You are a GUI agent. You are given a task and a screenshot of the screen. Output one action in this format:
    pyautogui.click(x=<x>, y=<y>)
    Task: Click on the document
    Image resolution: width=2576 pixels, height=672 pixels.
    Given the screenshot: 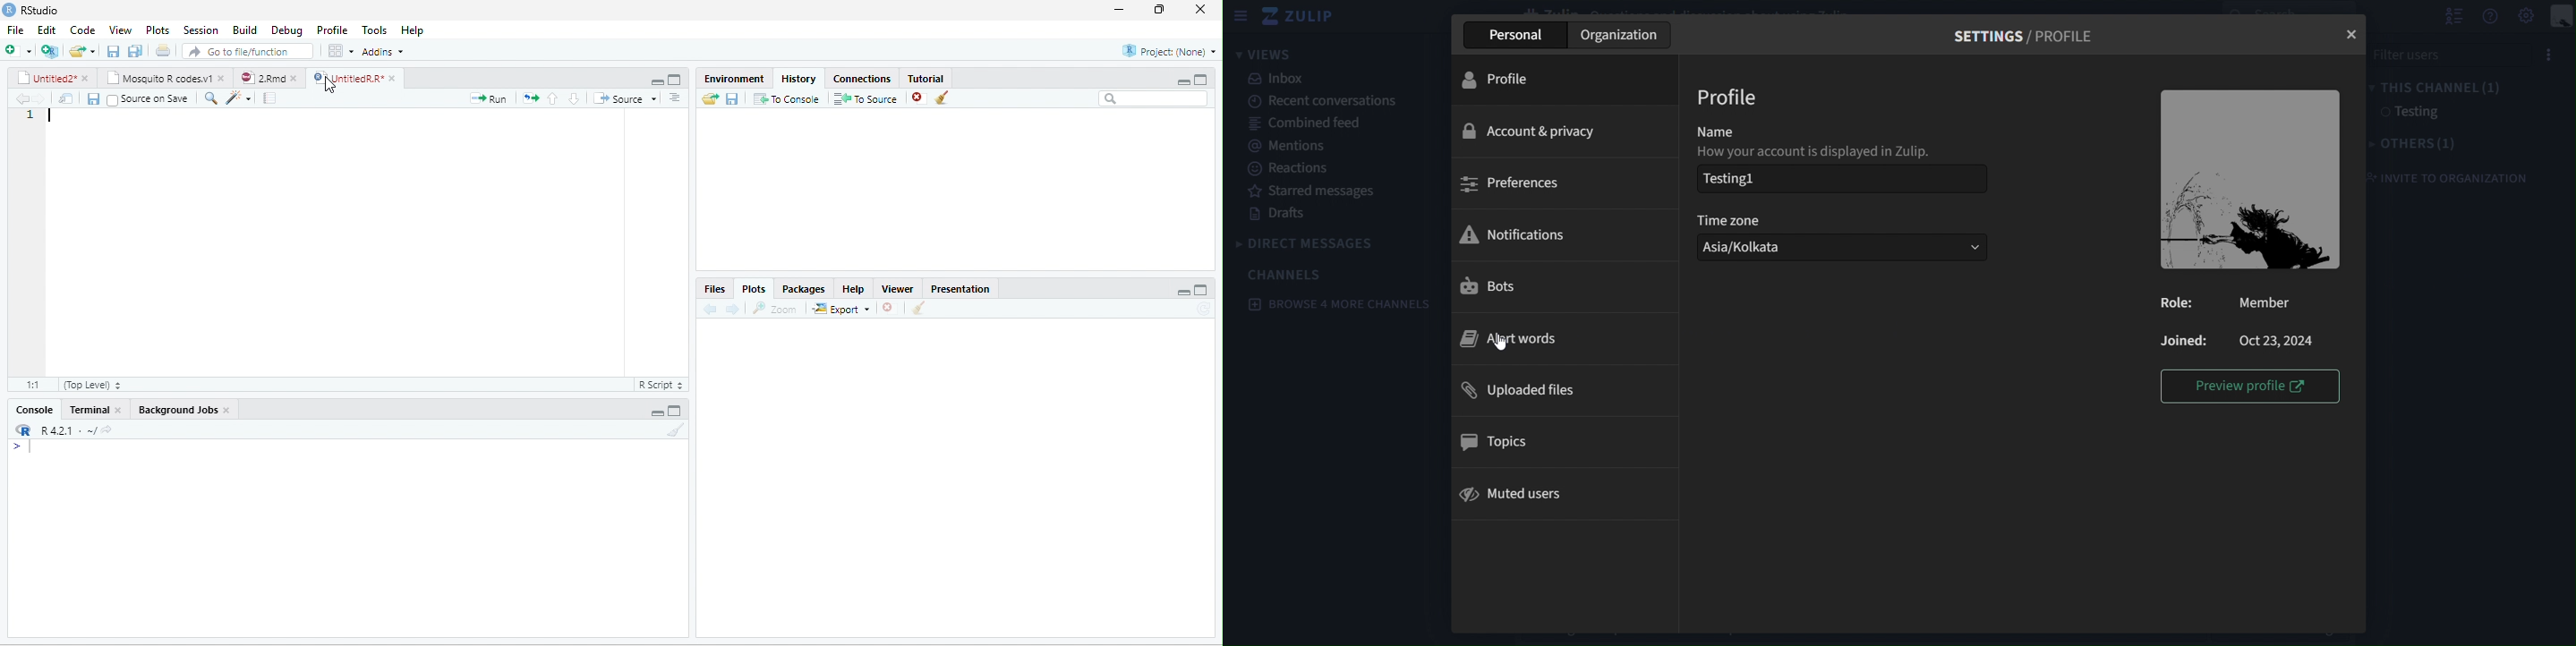 What is the action you would take?
    pyautogui.click(x=269, y=99)
    